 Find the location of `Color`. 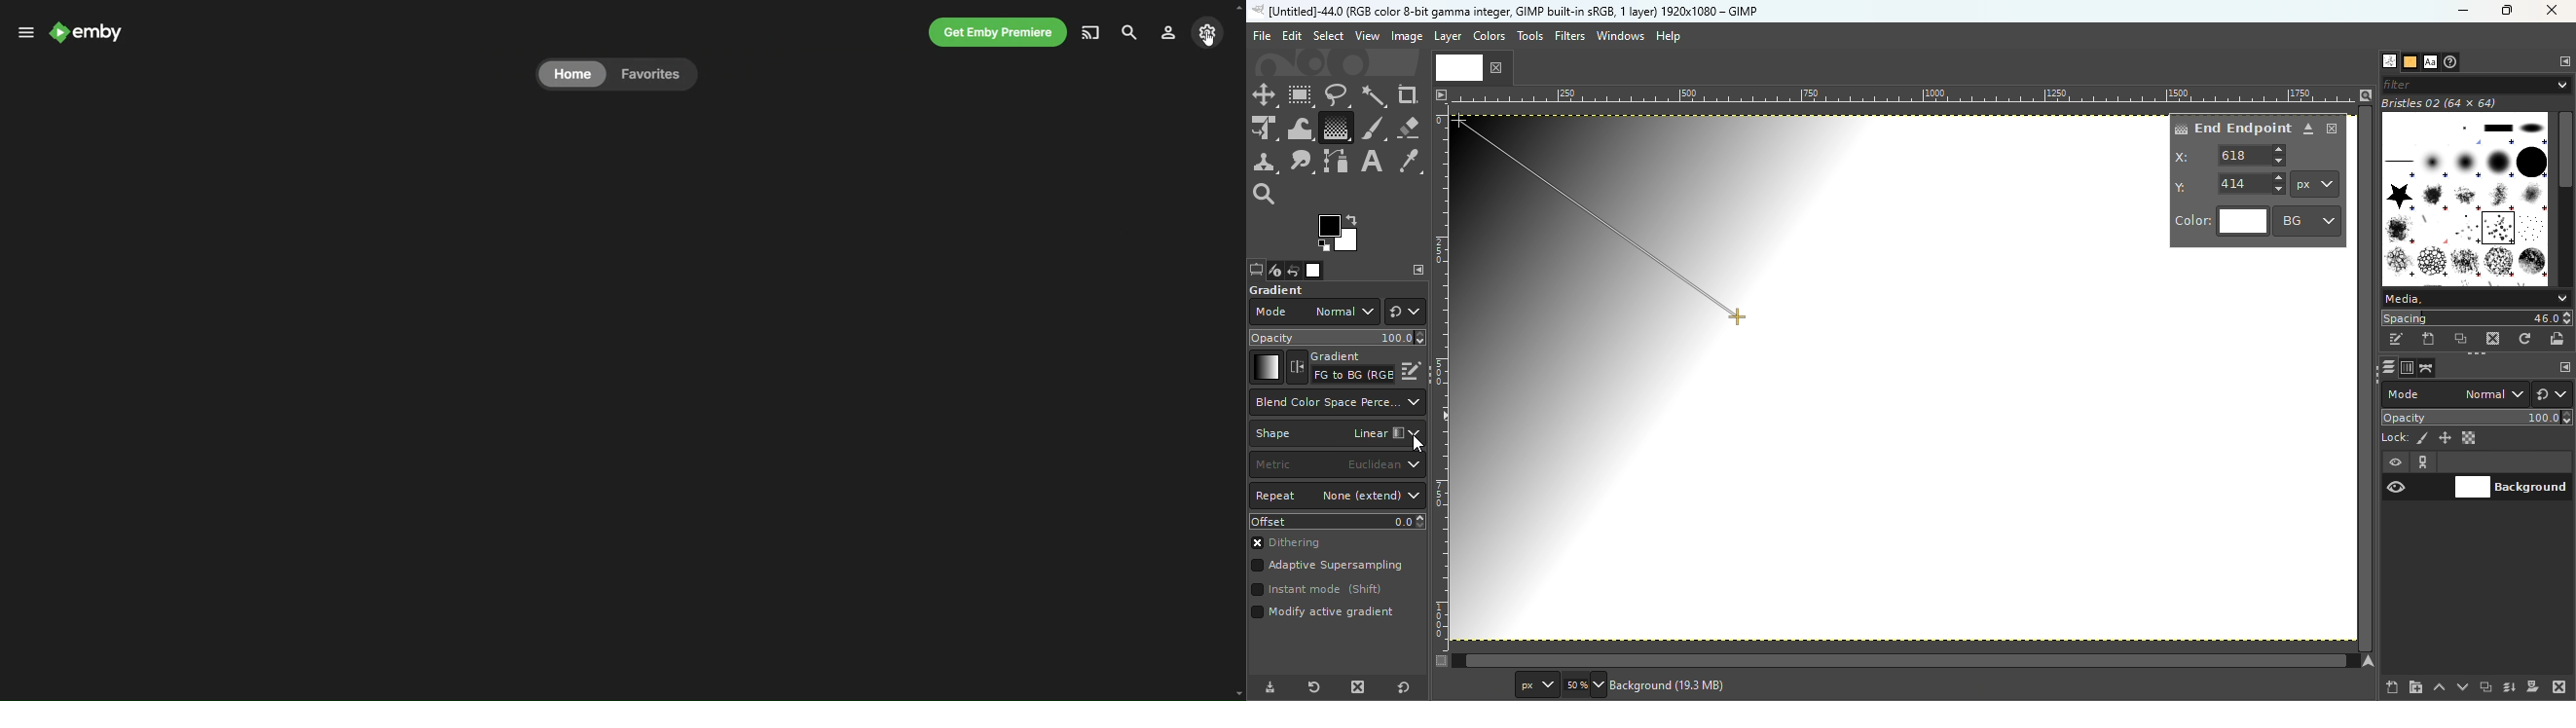

Color is located at coordinates (2222, 222).